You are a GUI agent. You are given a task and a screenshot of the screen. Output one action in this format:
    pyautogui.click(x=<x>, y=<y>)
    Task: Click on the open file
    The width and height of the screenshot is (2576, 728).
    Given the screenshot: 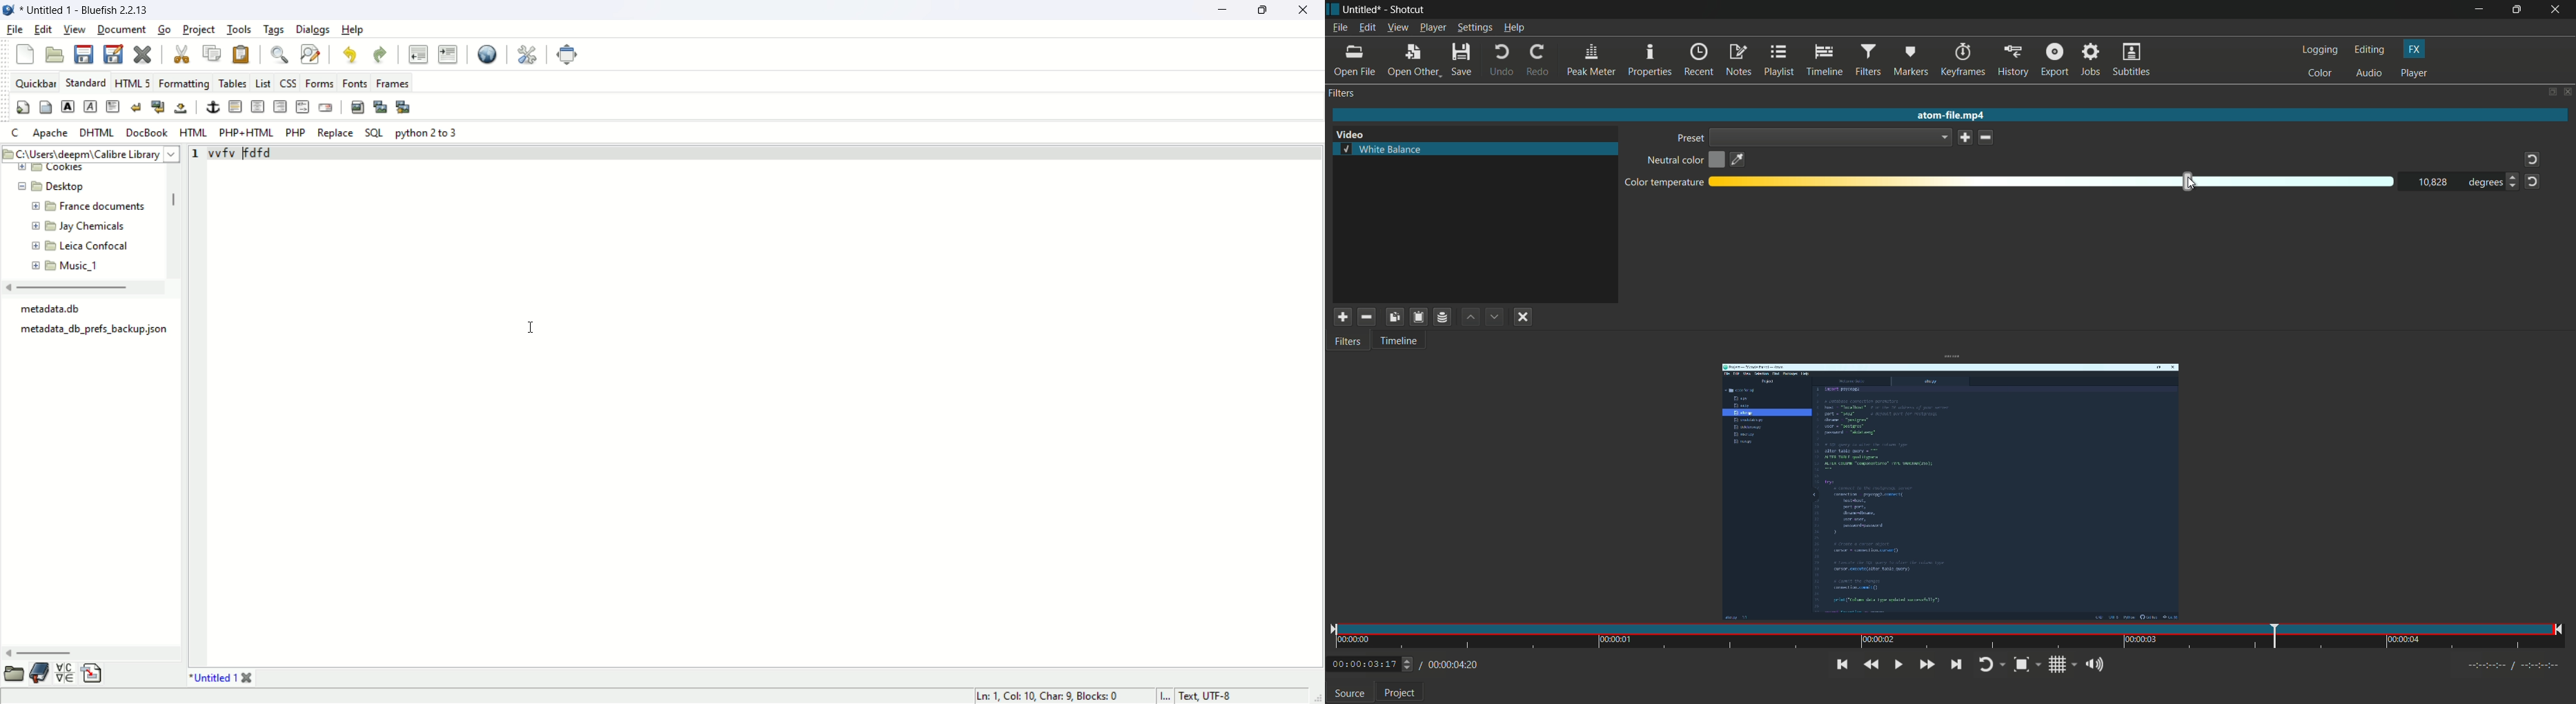 What is the action you would take?
    pyautogui.click(x=1356, y=60)
    